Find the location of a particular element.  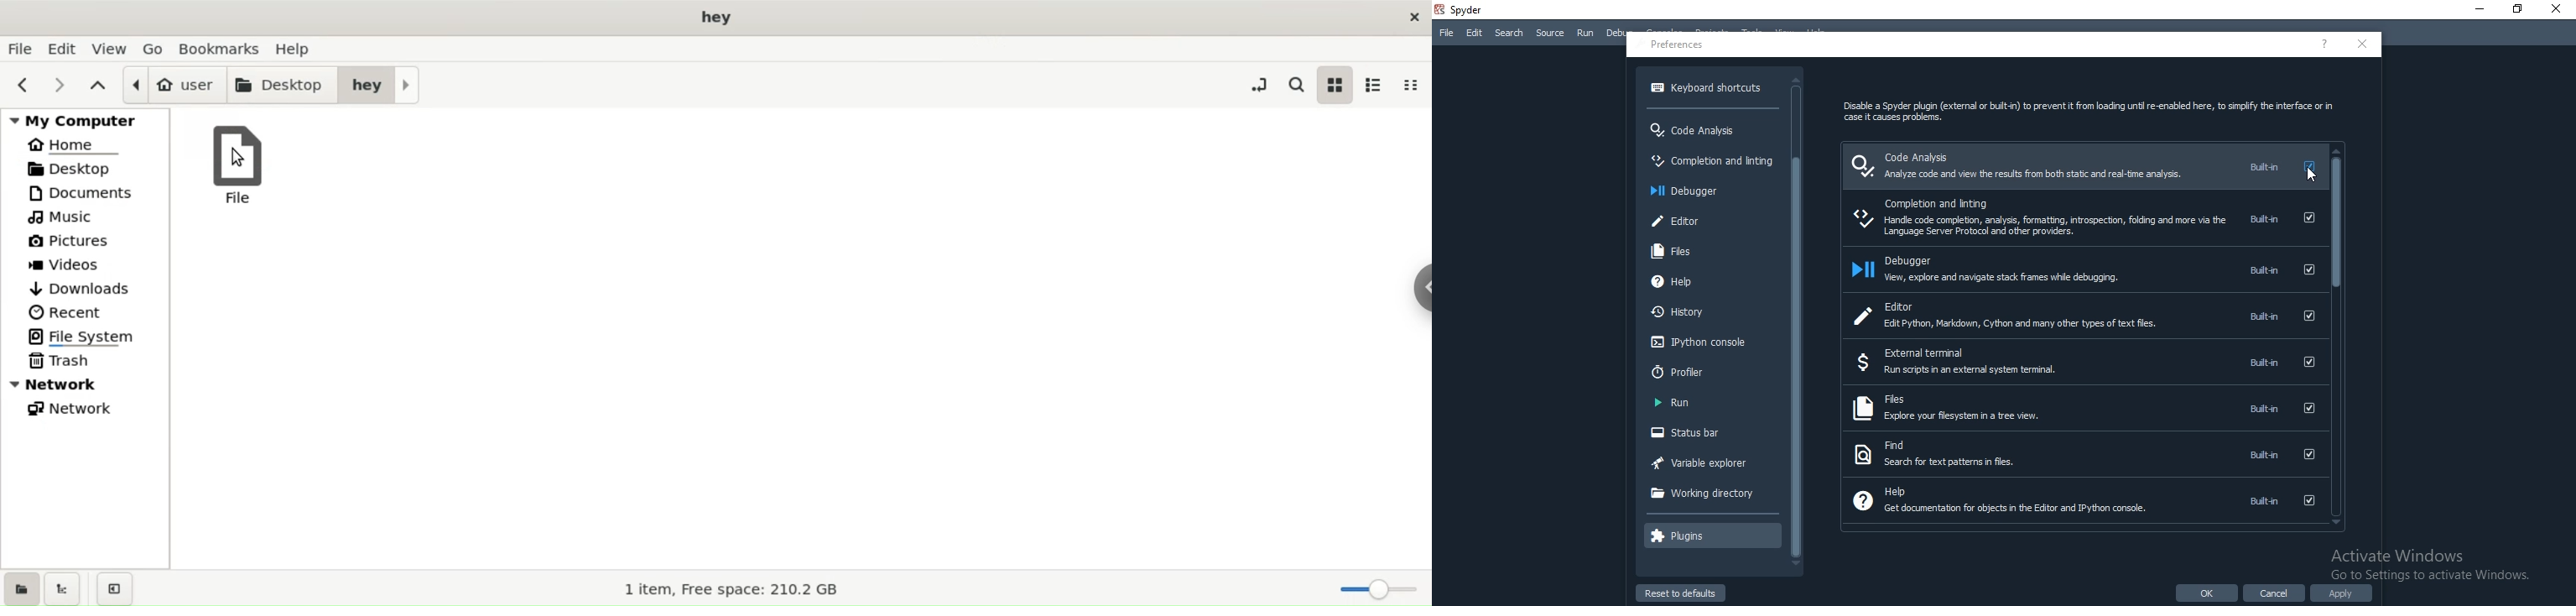

toggle location entry is located at coordinates (1259, 84).